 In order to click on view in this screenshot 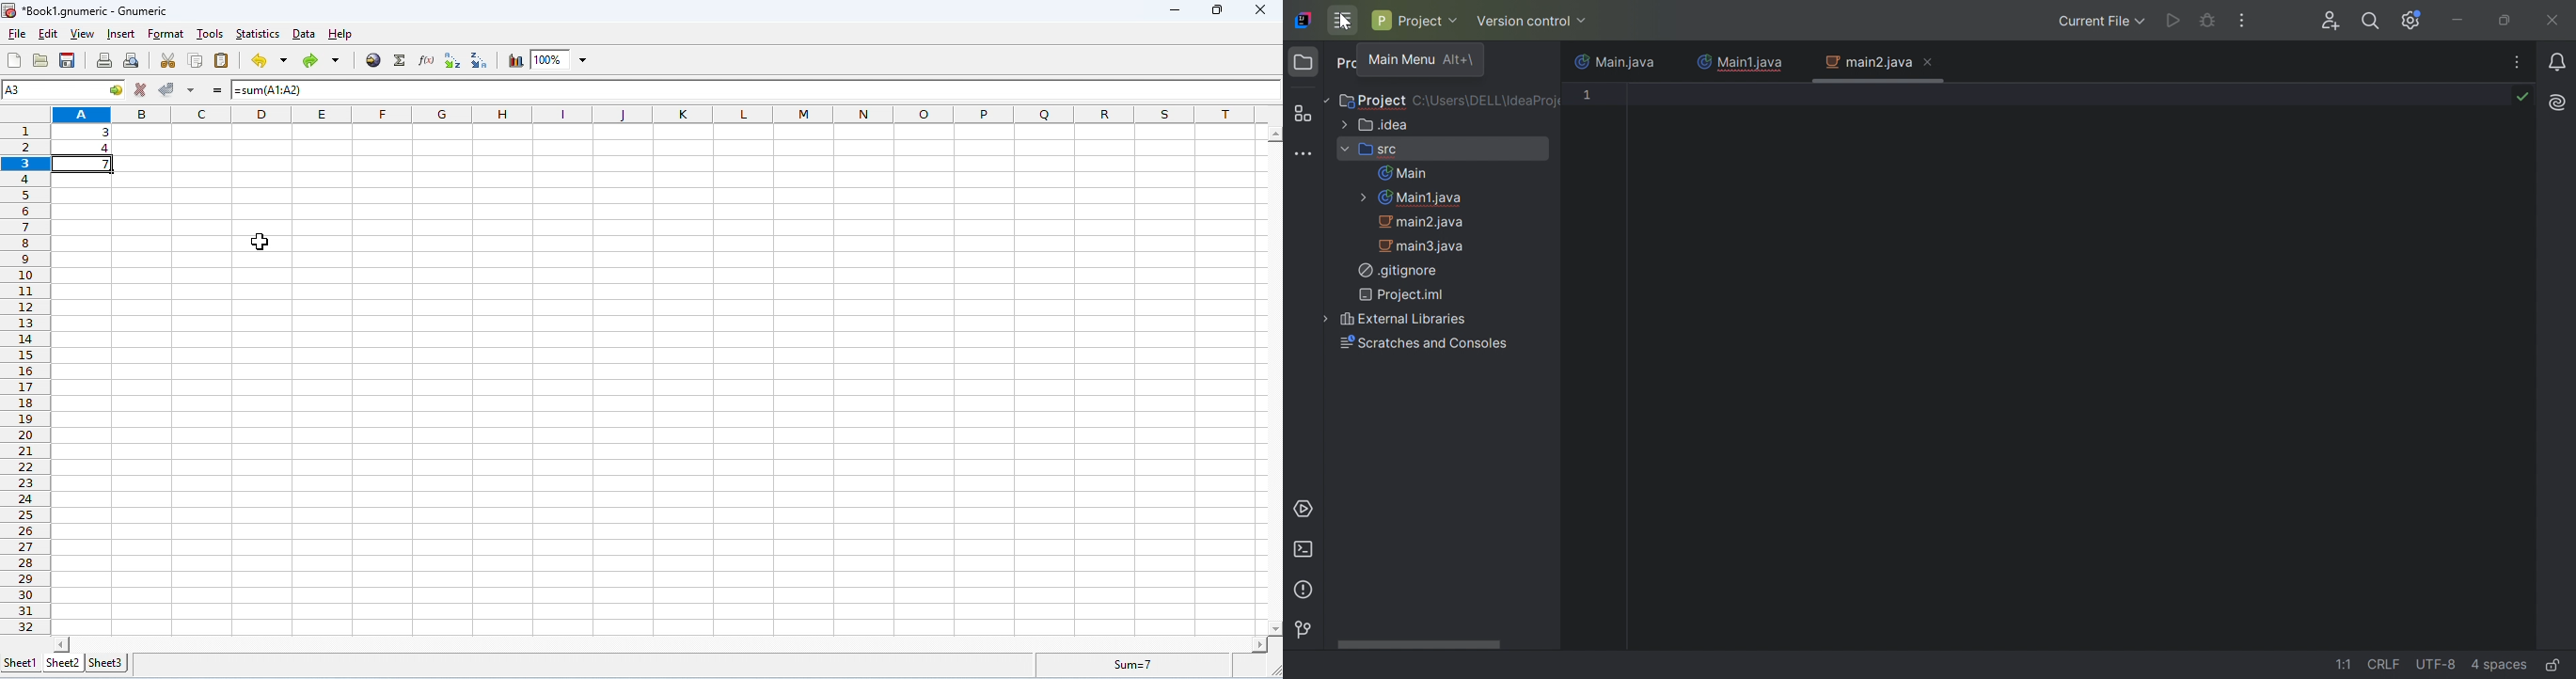, I will do `click(84, 35)`.